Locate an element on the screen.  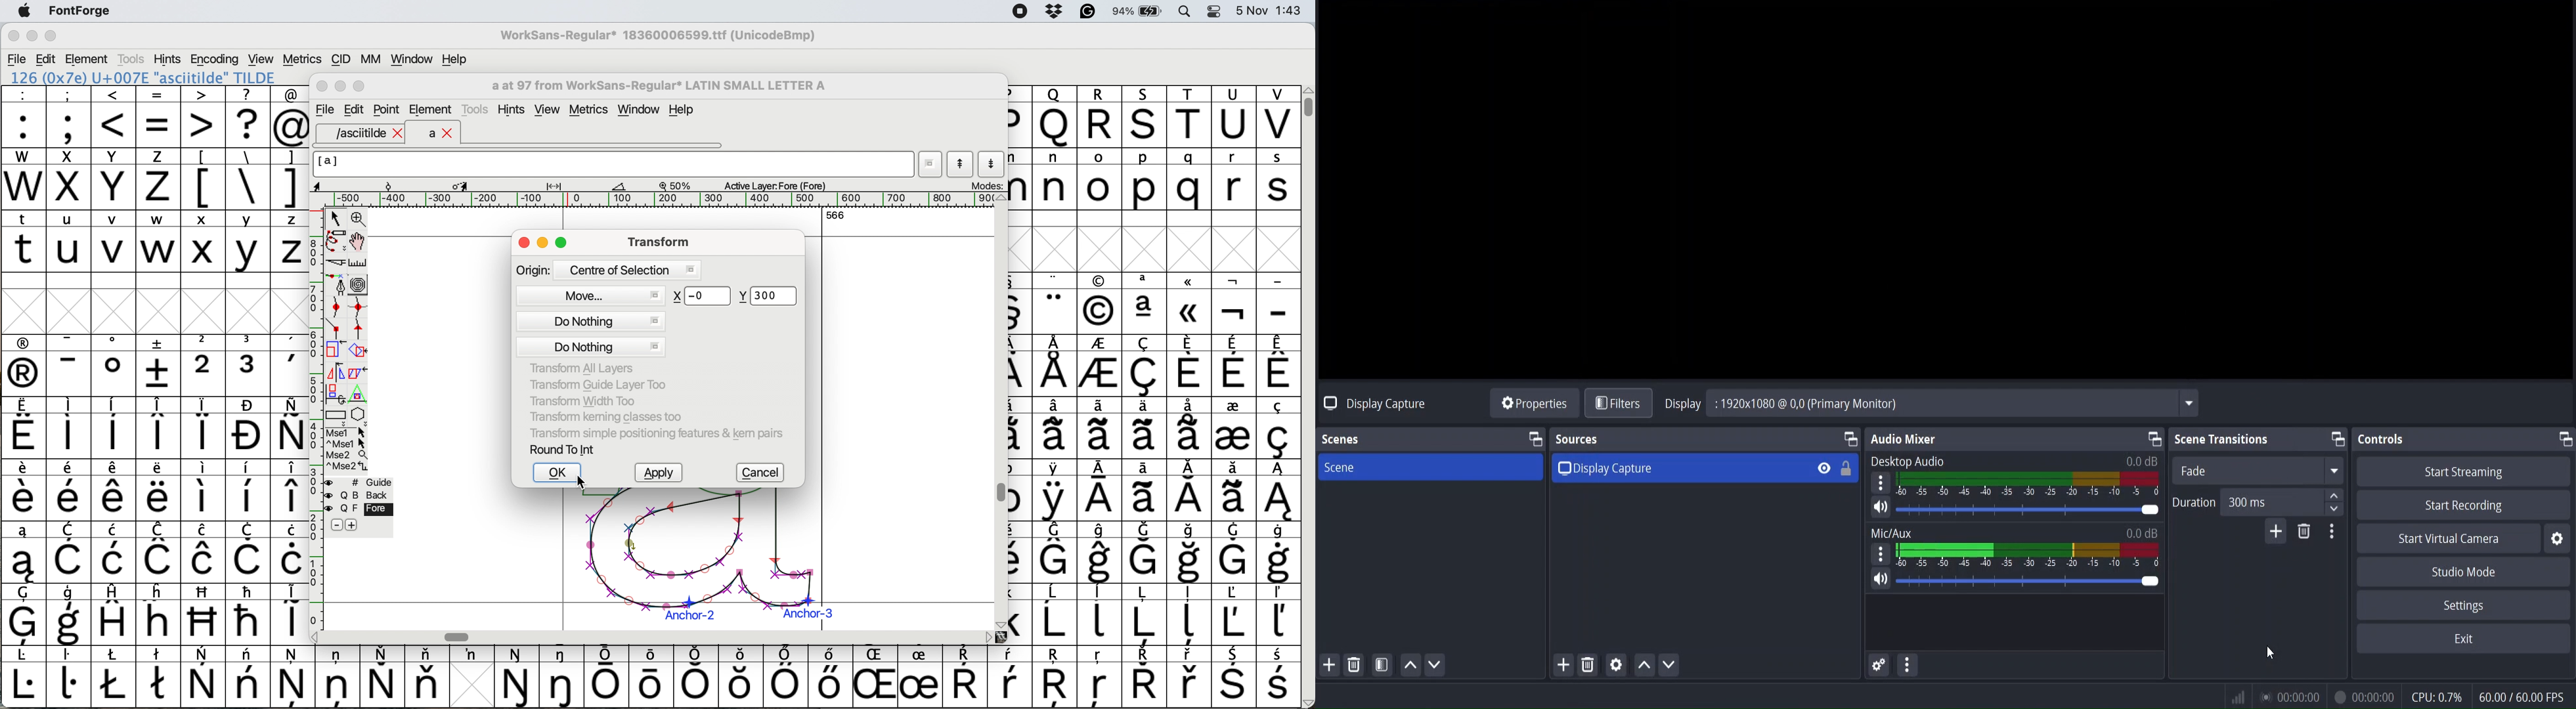
T is located at coordinates (1192, 118).